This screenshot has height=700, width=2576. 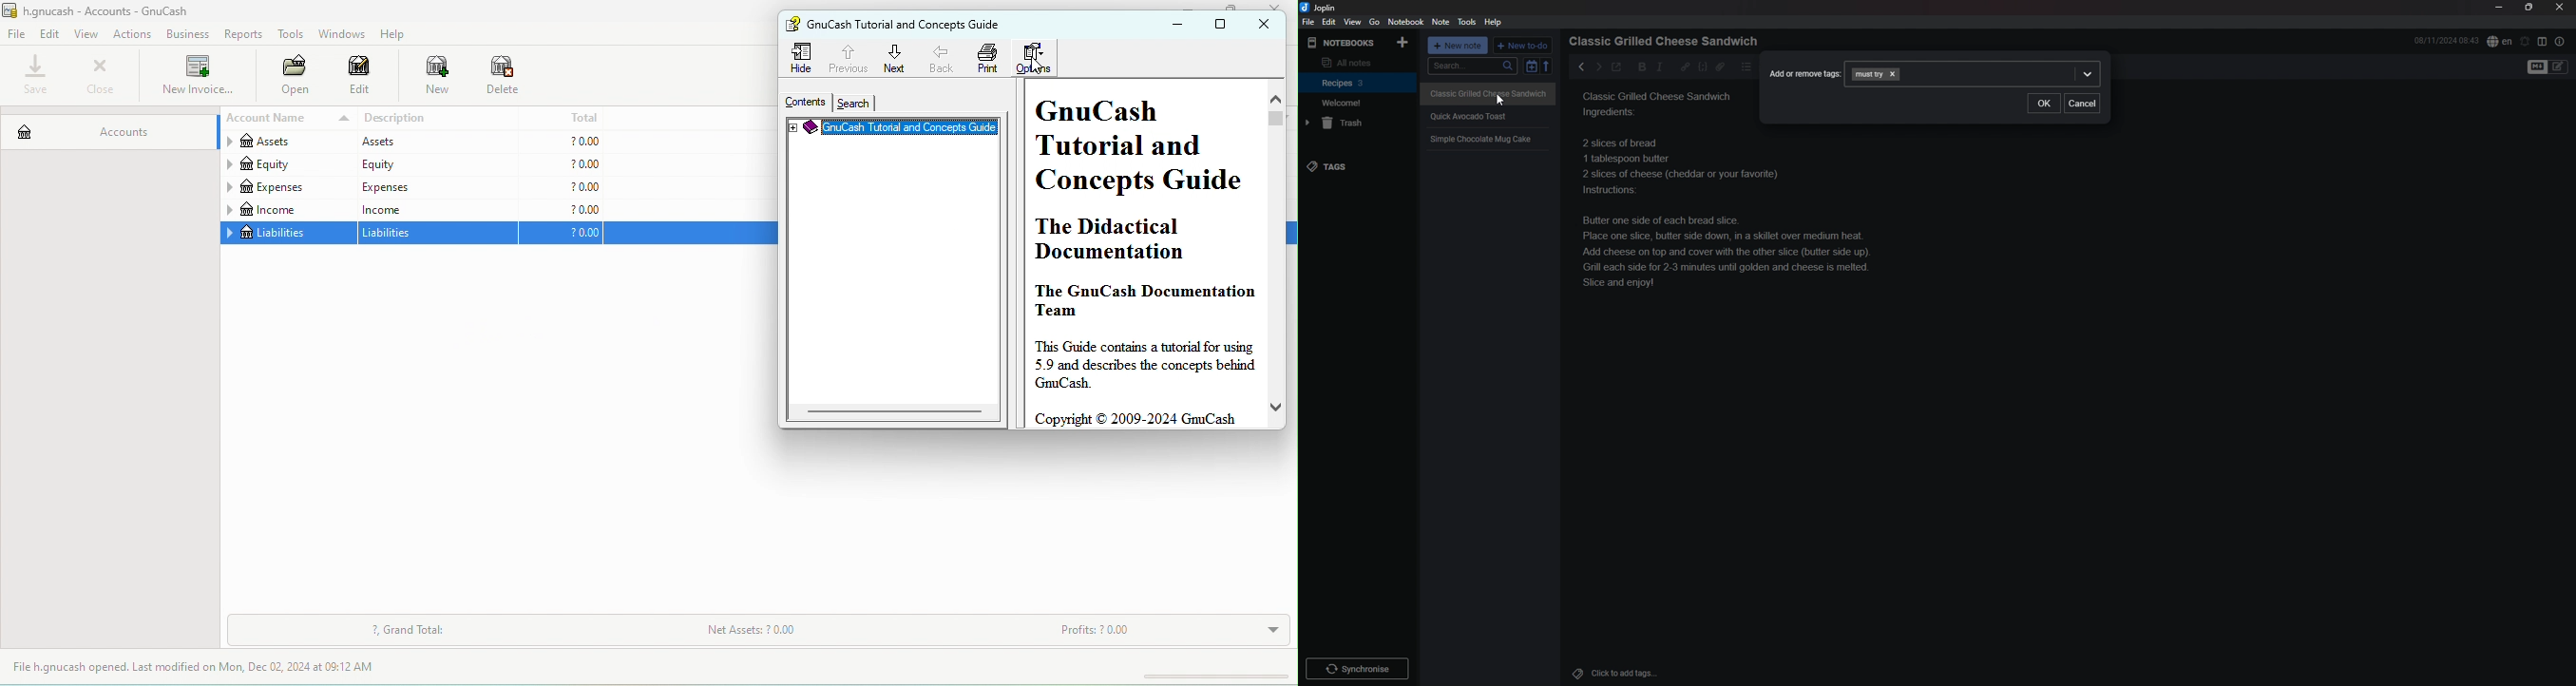 I want to click on drop down, so click(x=2089, y=73).